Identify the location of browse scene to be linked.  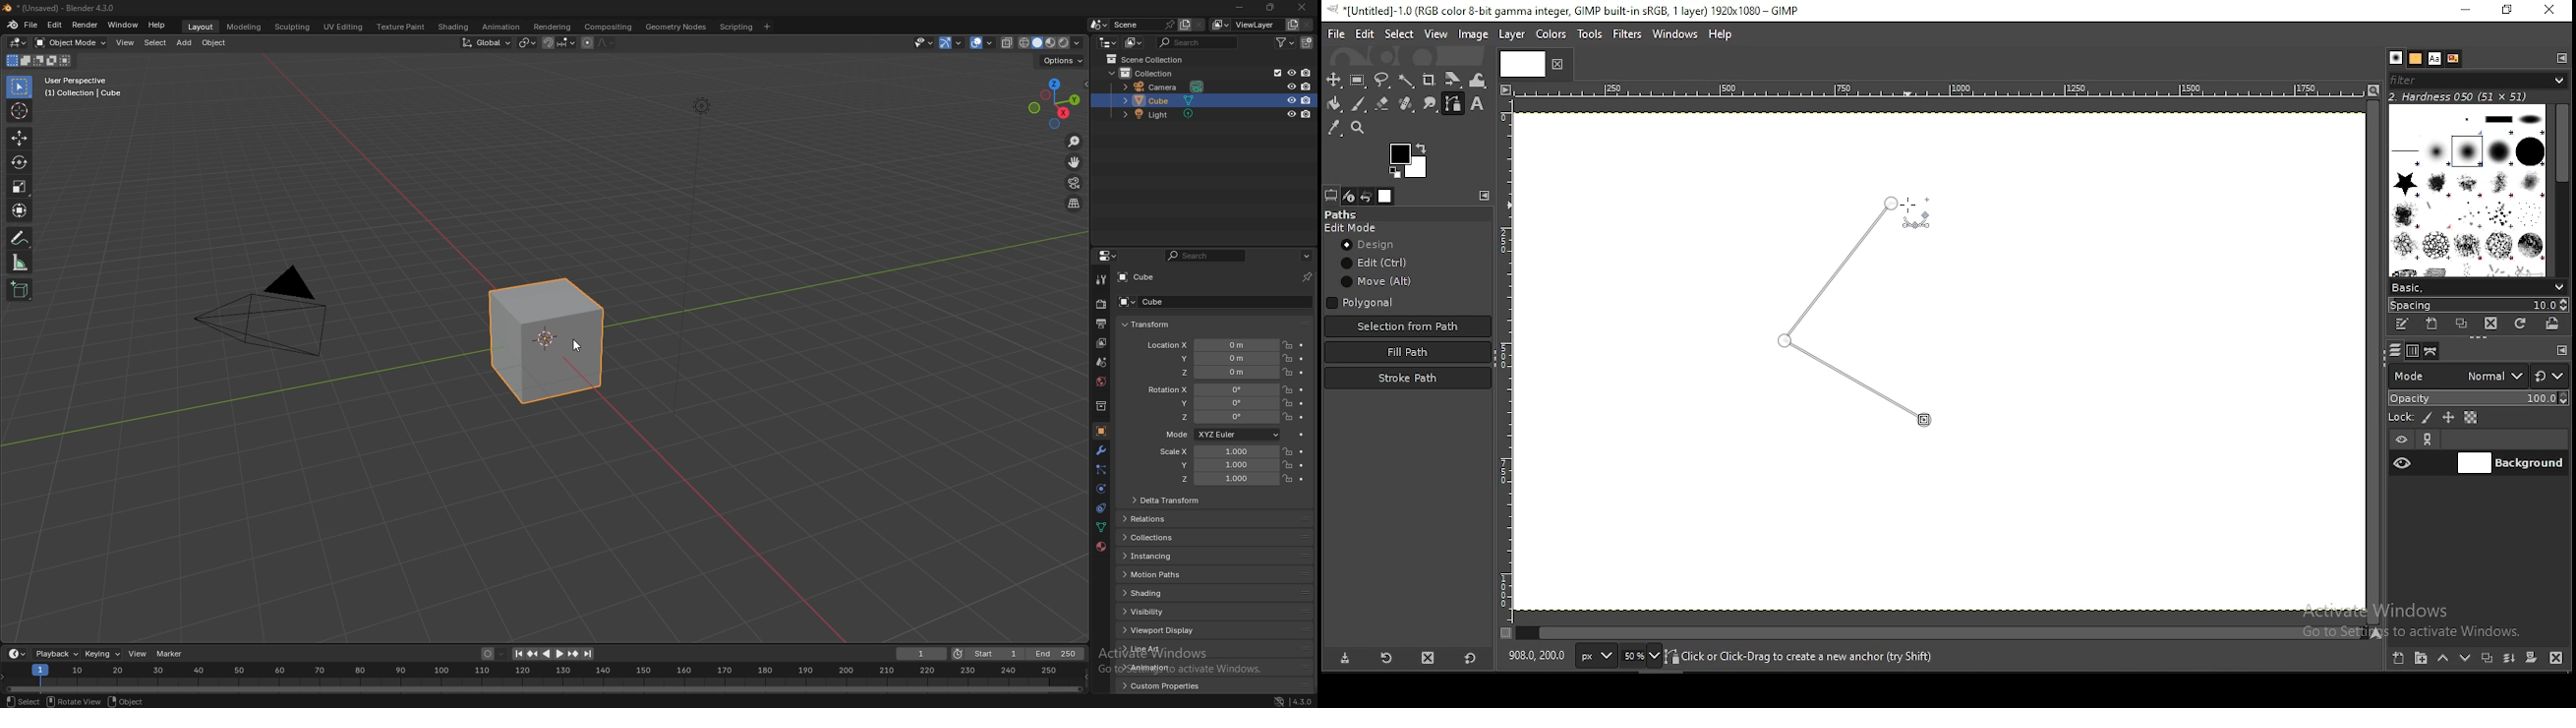
(1100, 25).